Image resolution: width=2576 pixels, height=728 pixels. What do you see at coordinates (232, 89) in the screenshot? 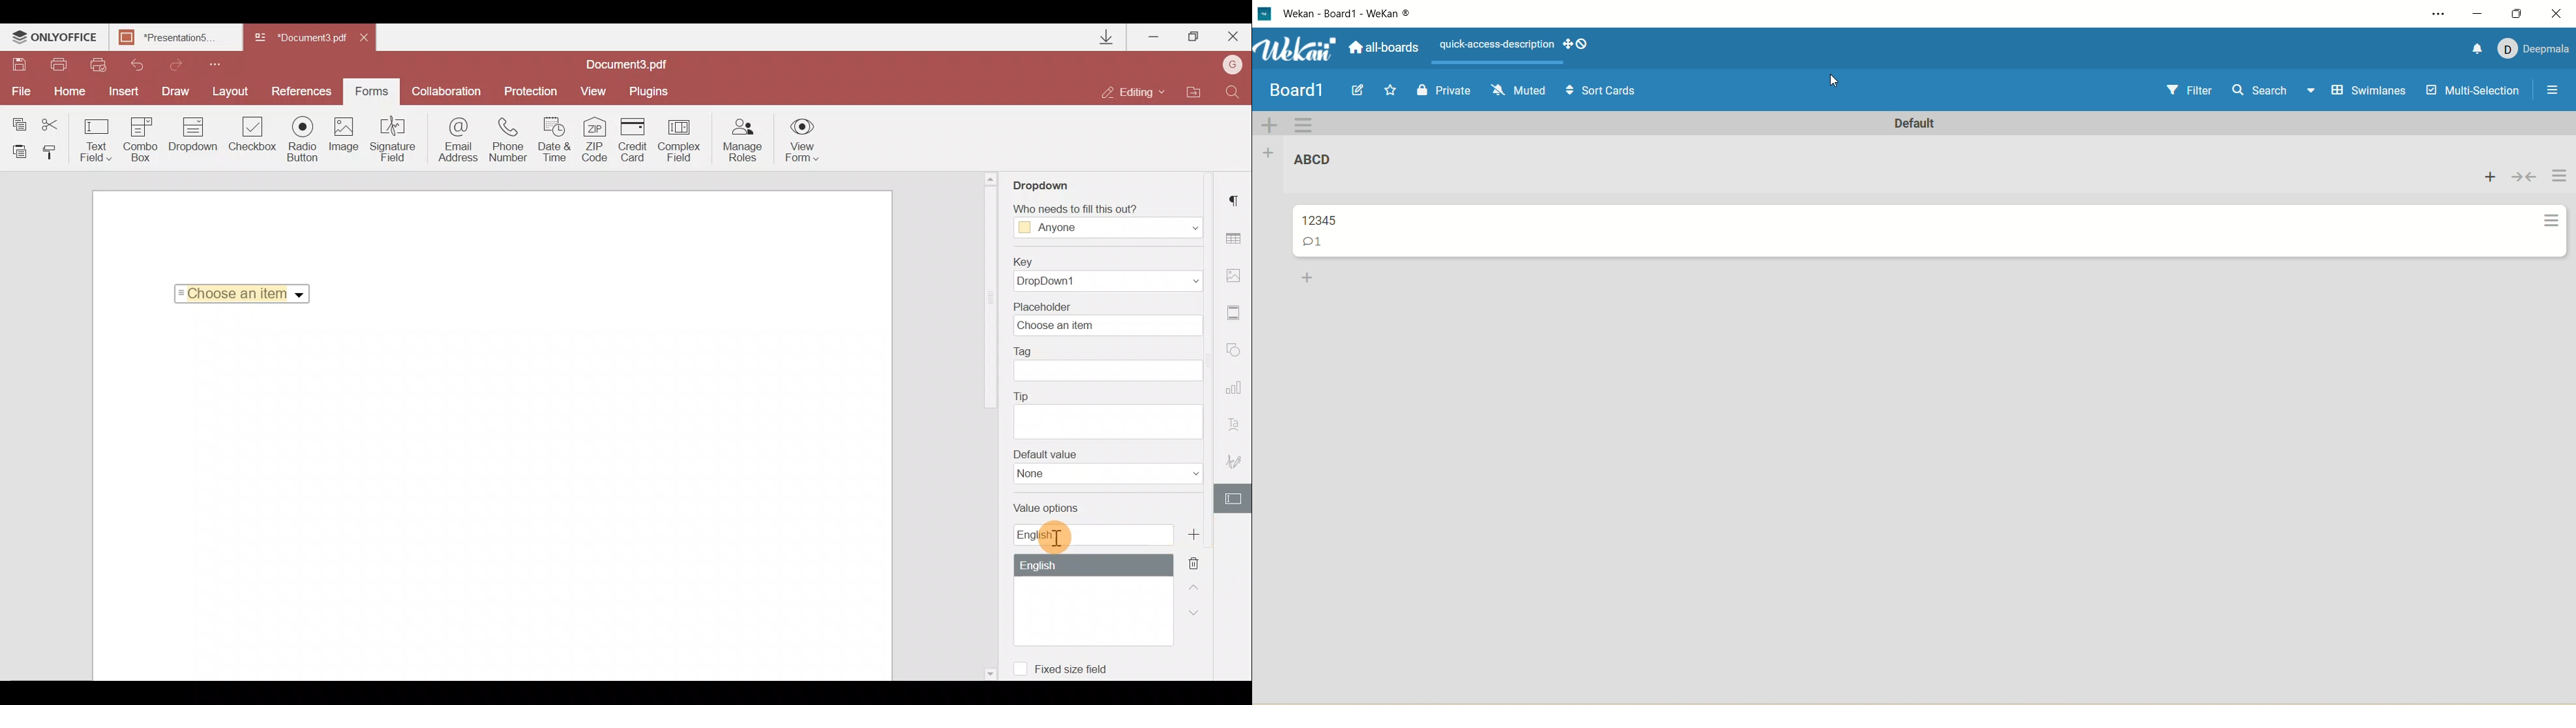
I see `Layout` at bounding box center [232, 89].